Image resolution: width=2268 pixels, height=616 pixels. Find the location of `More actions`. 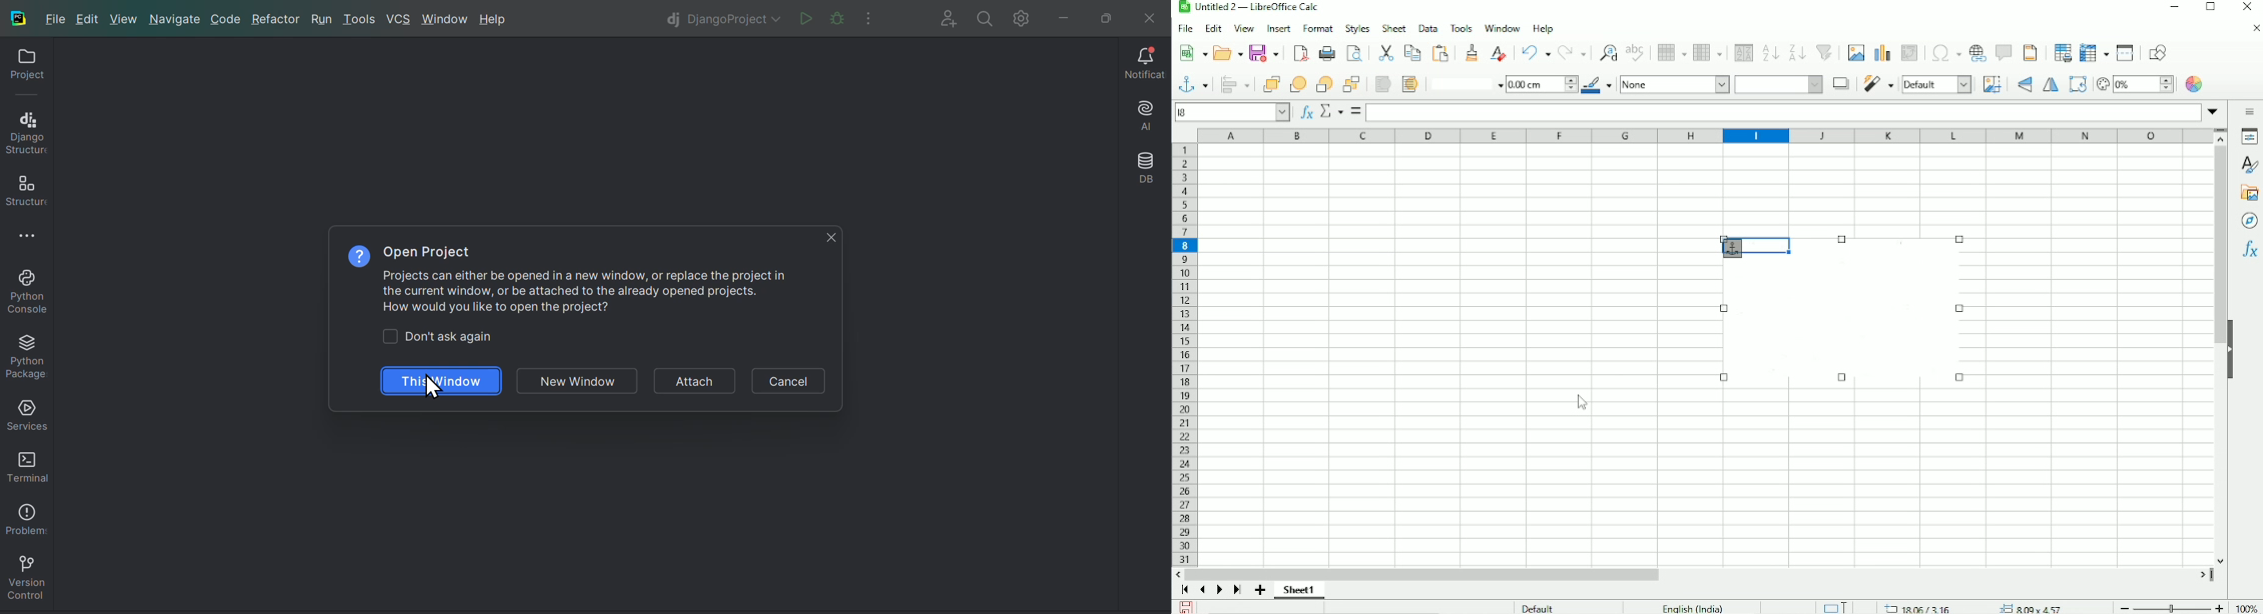

More actions is located at coordinates (873, 16).